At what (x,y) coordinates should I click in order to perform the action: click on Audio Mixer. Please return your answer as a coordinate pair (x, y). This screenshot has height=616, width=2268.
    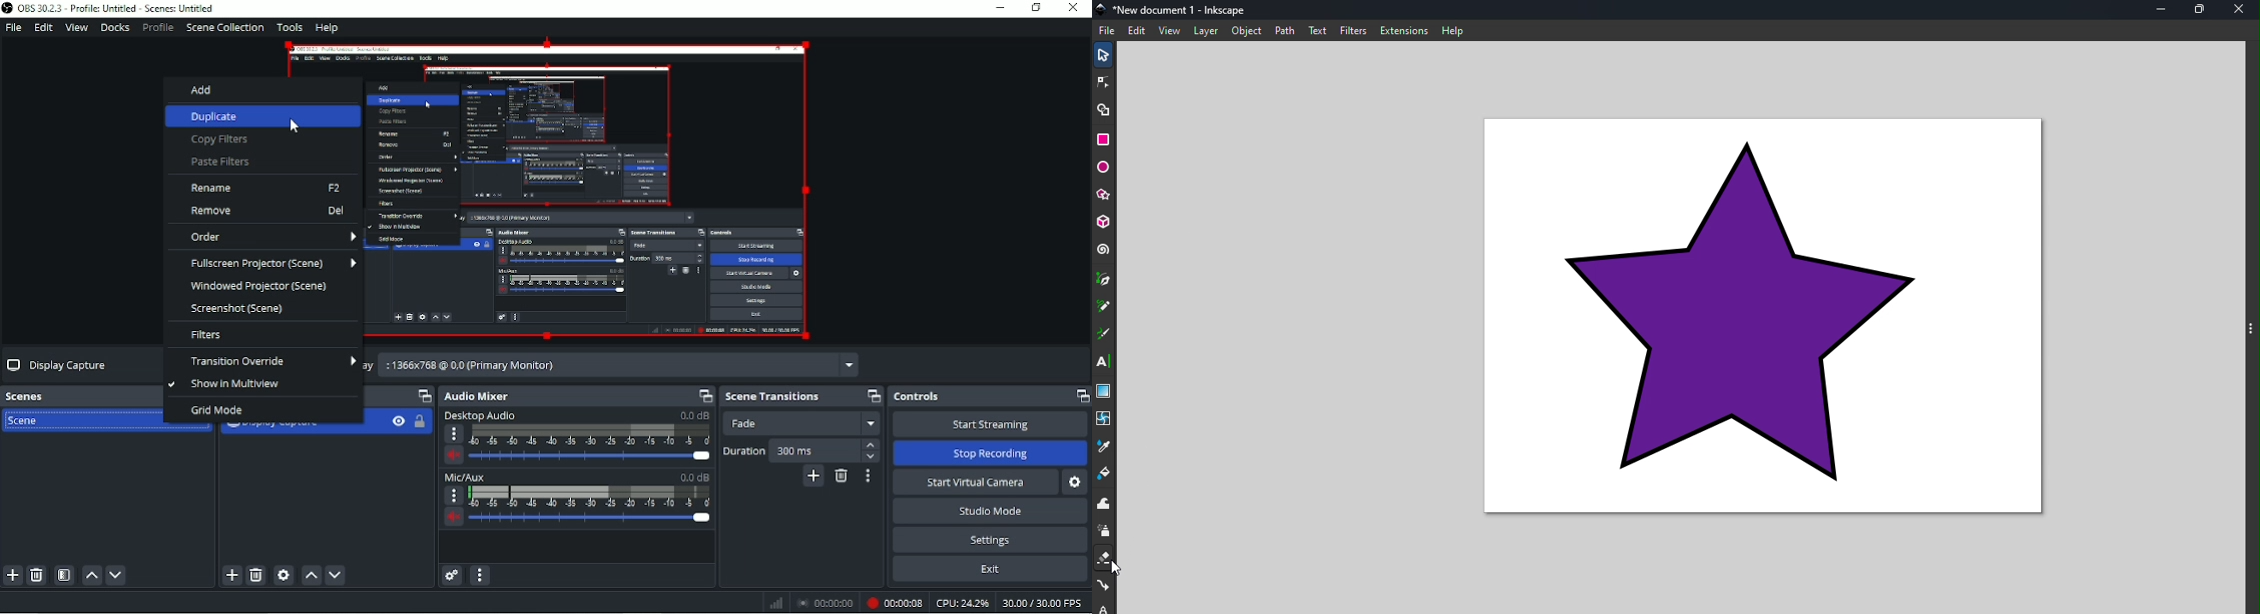
    Looking at the image, I should click on (477, 397).